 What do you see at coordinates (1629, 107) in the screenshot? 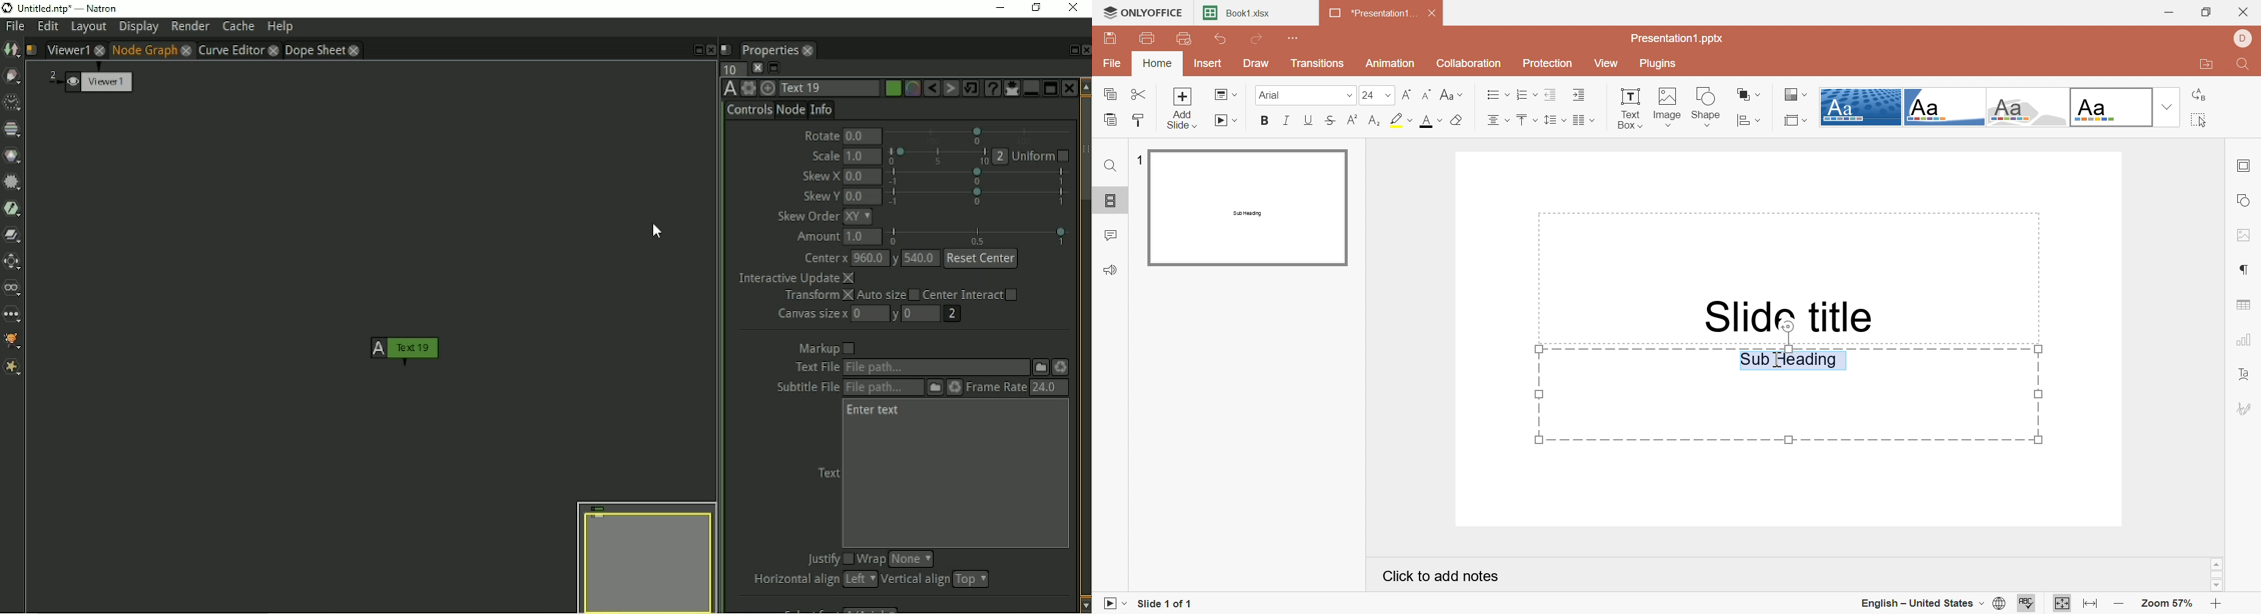
I see `Text Box` at bounding box center [1629, 107].